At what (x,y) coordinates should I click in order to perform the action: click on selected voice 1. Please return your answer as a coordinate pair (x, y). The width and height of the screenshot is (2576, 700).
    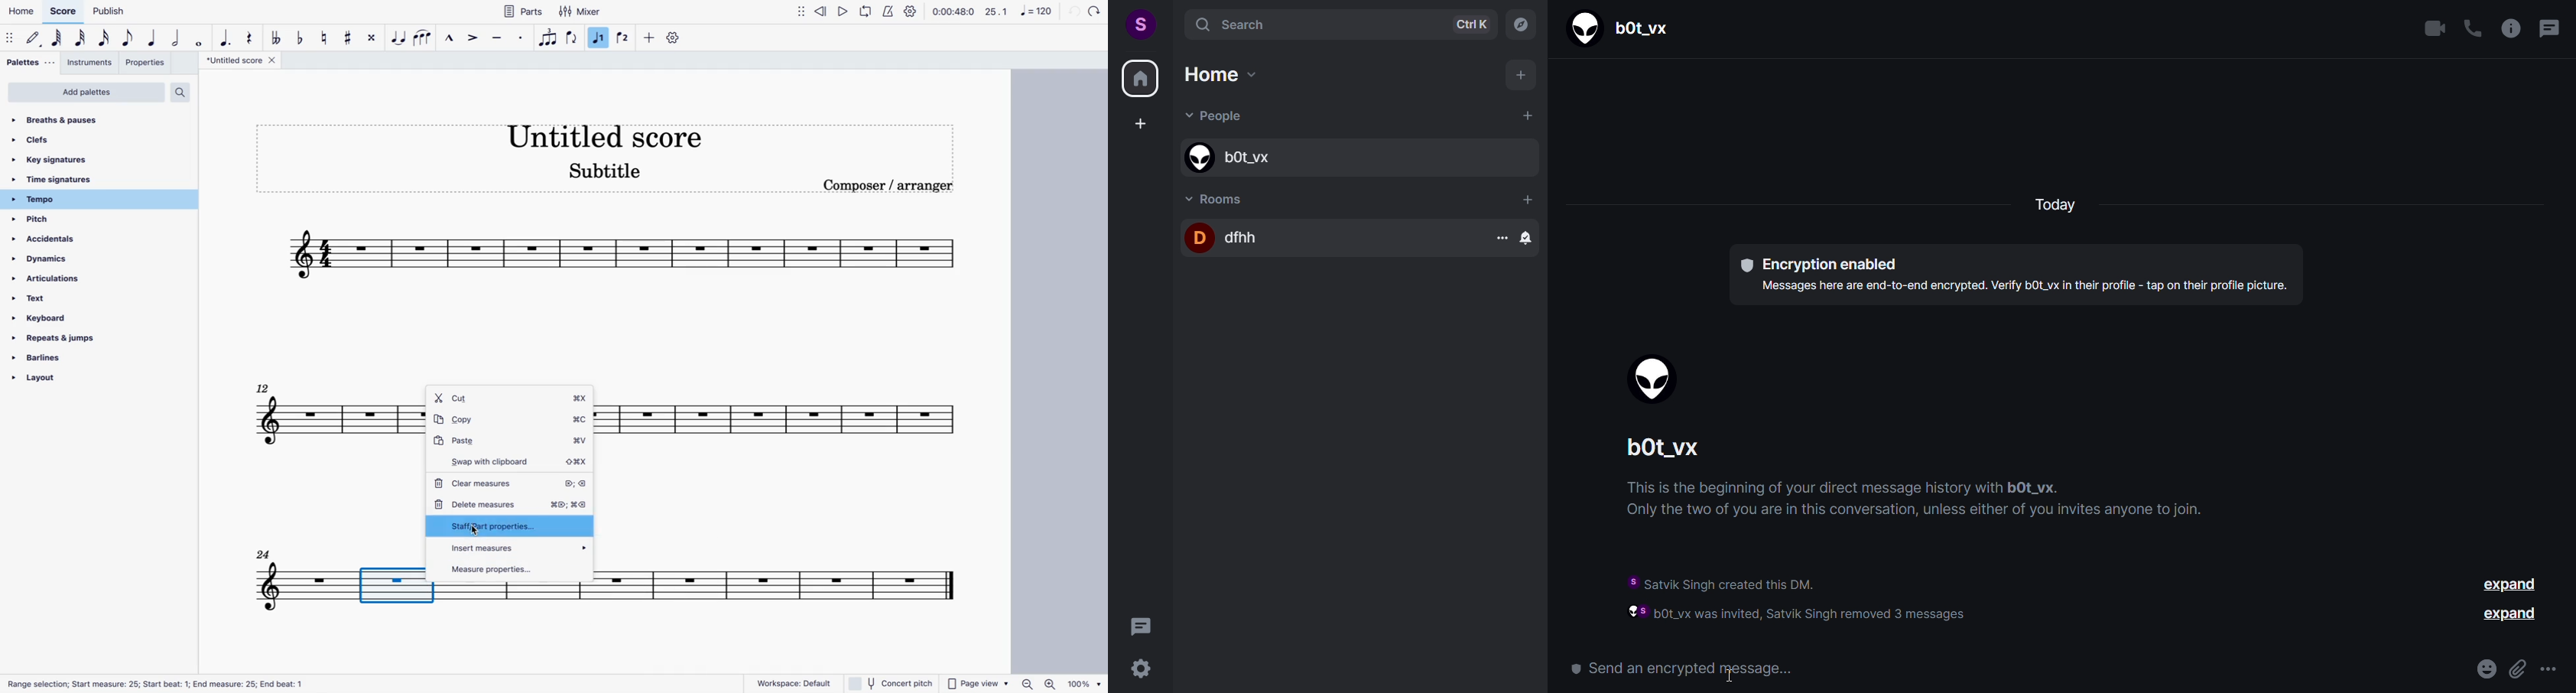
    Looking at the image, I should click on (600, 38).